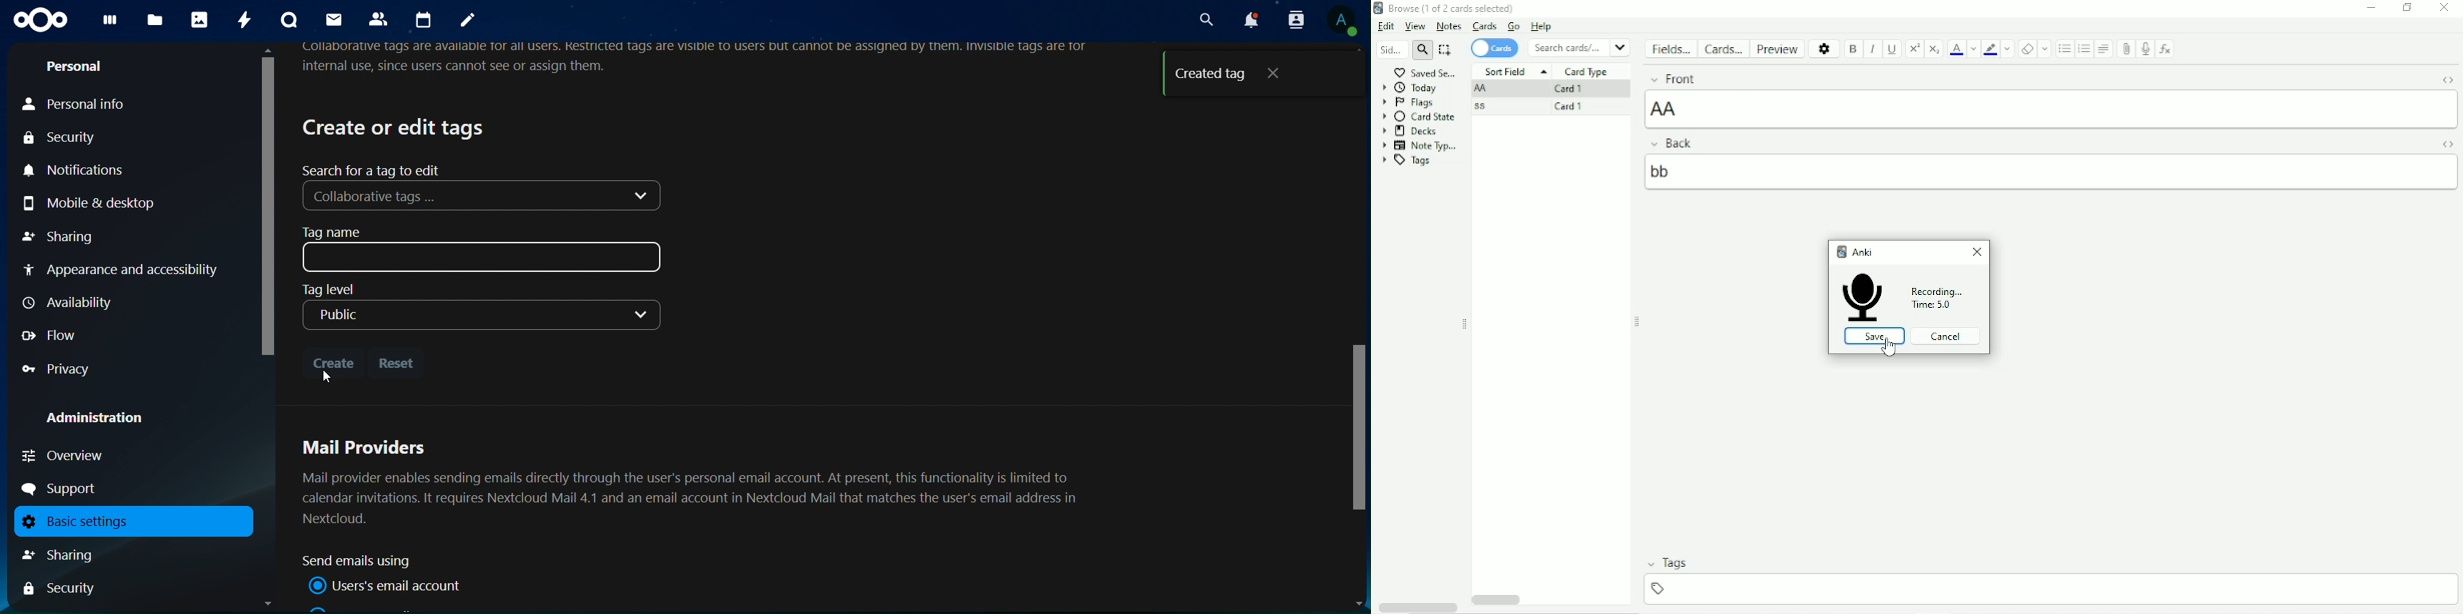  I want to click on notifications, so click(1249, 20).